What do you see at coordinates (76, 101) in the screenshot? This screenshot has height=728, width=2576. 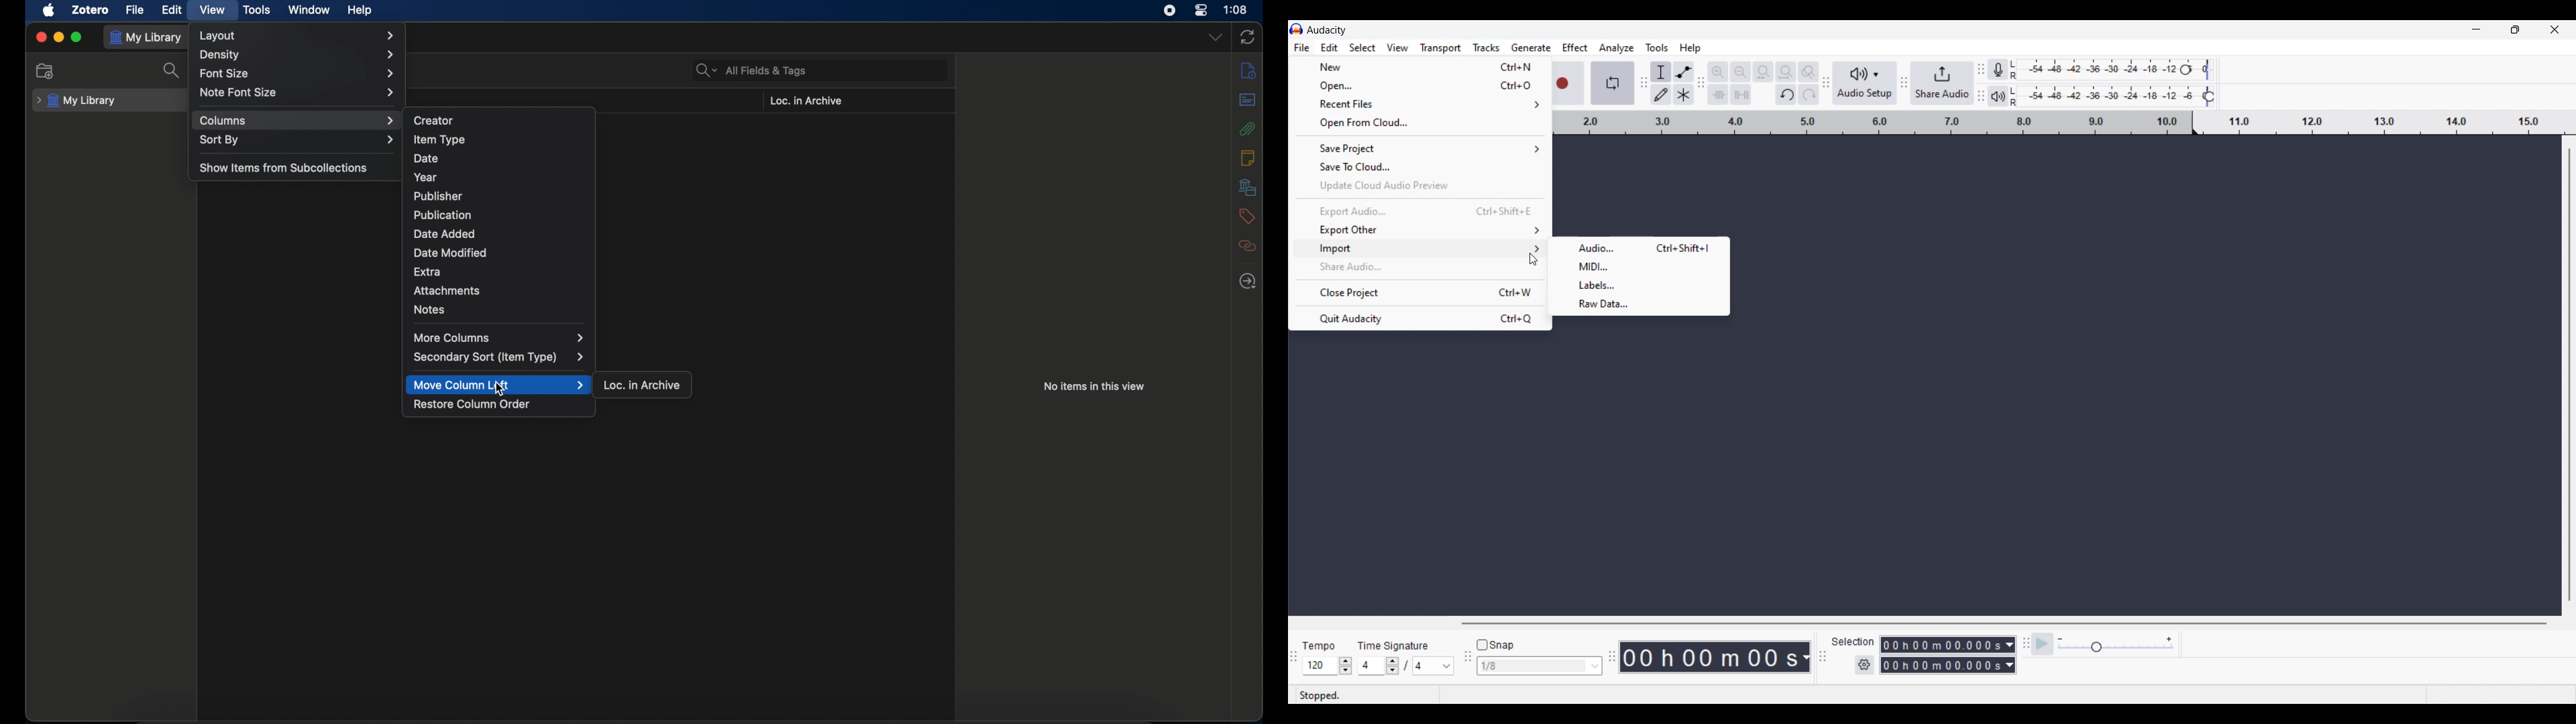 I see `my library` at bounding box center [76, 101].